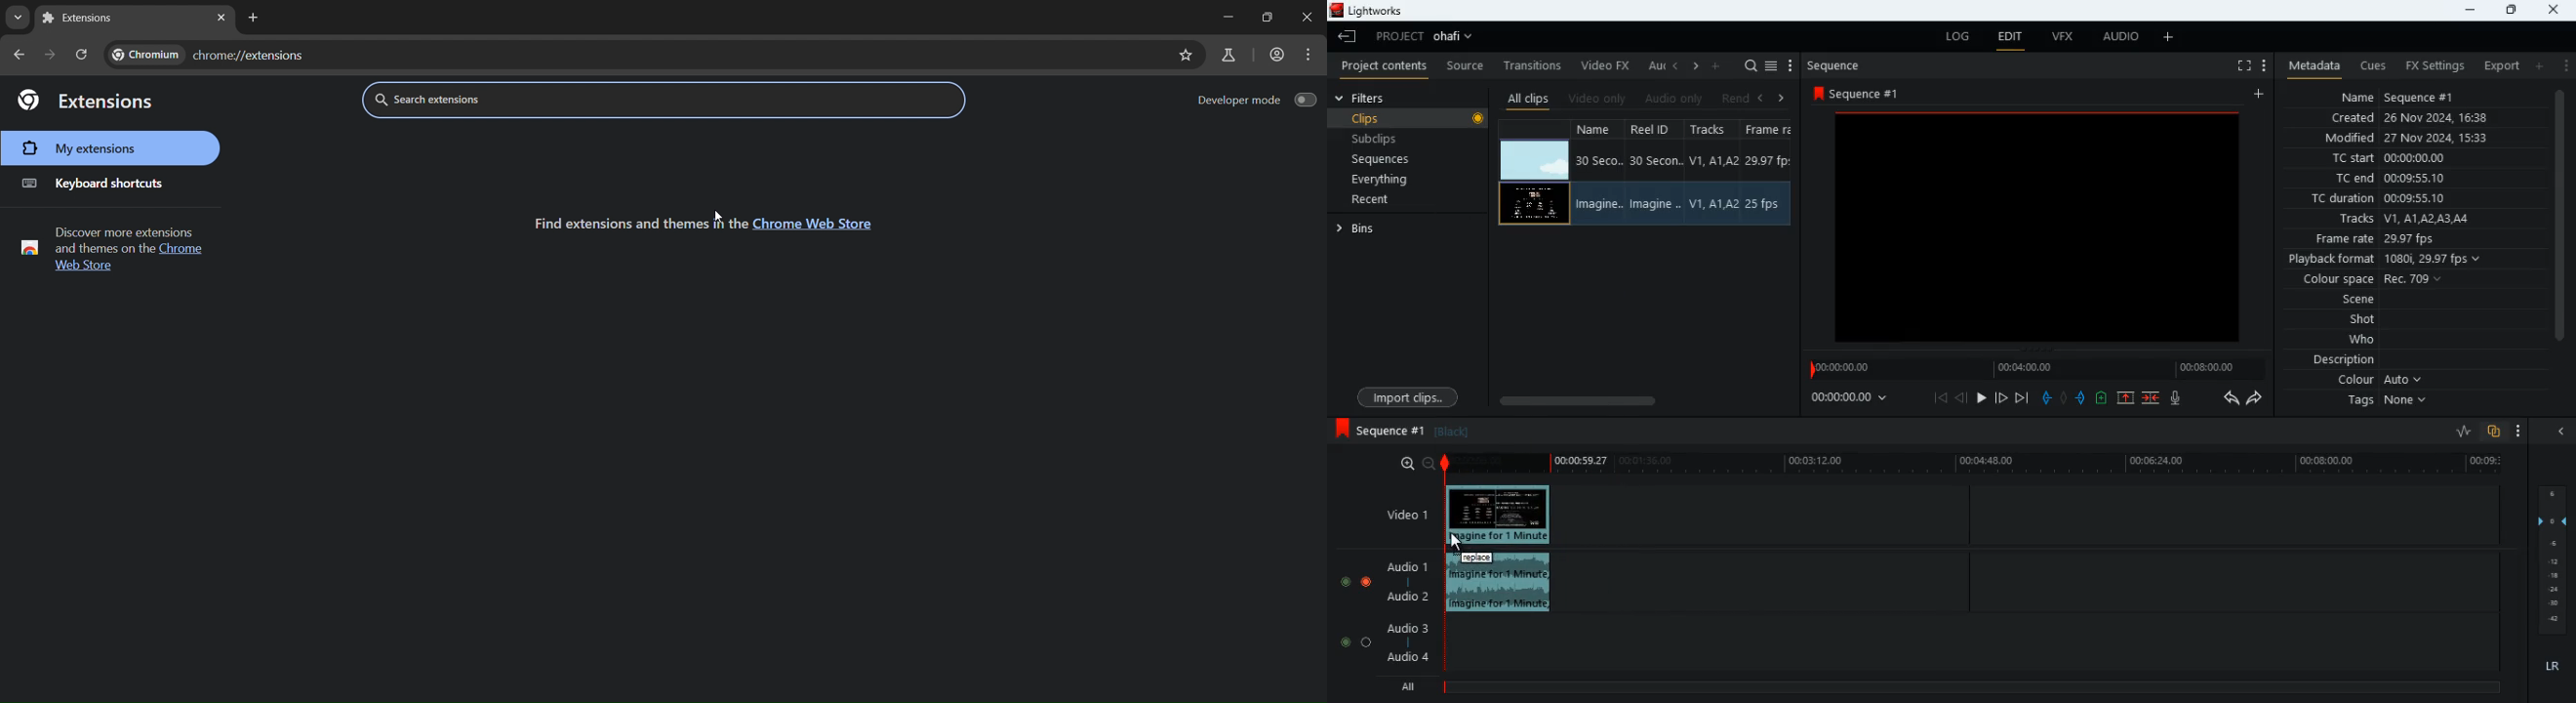 This screenshot has height=728, width=2576. Describe the element at coordinates (2261, 95) in the screenshot. I see `add` at that location.